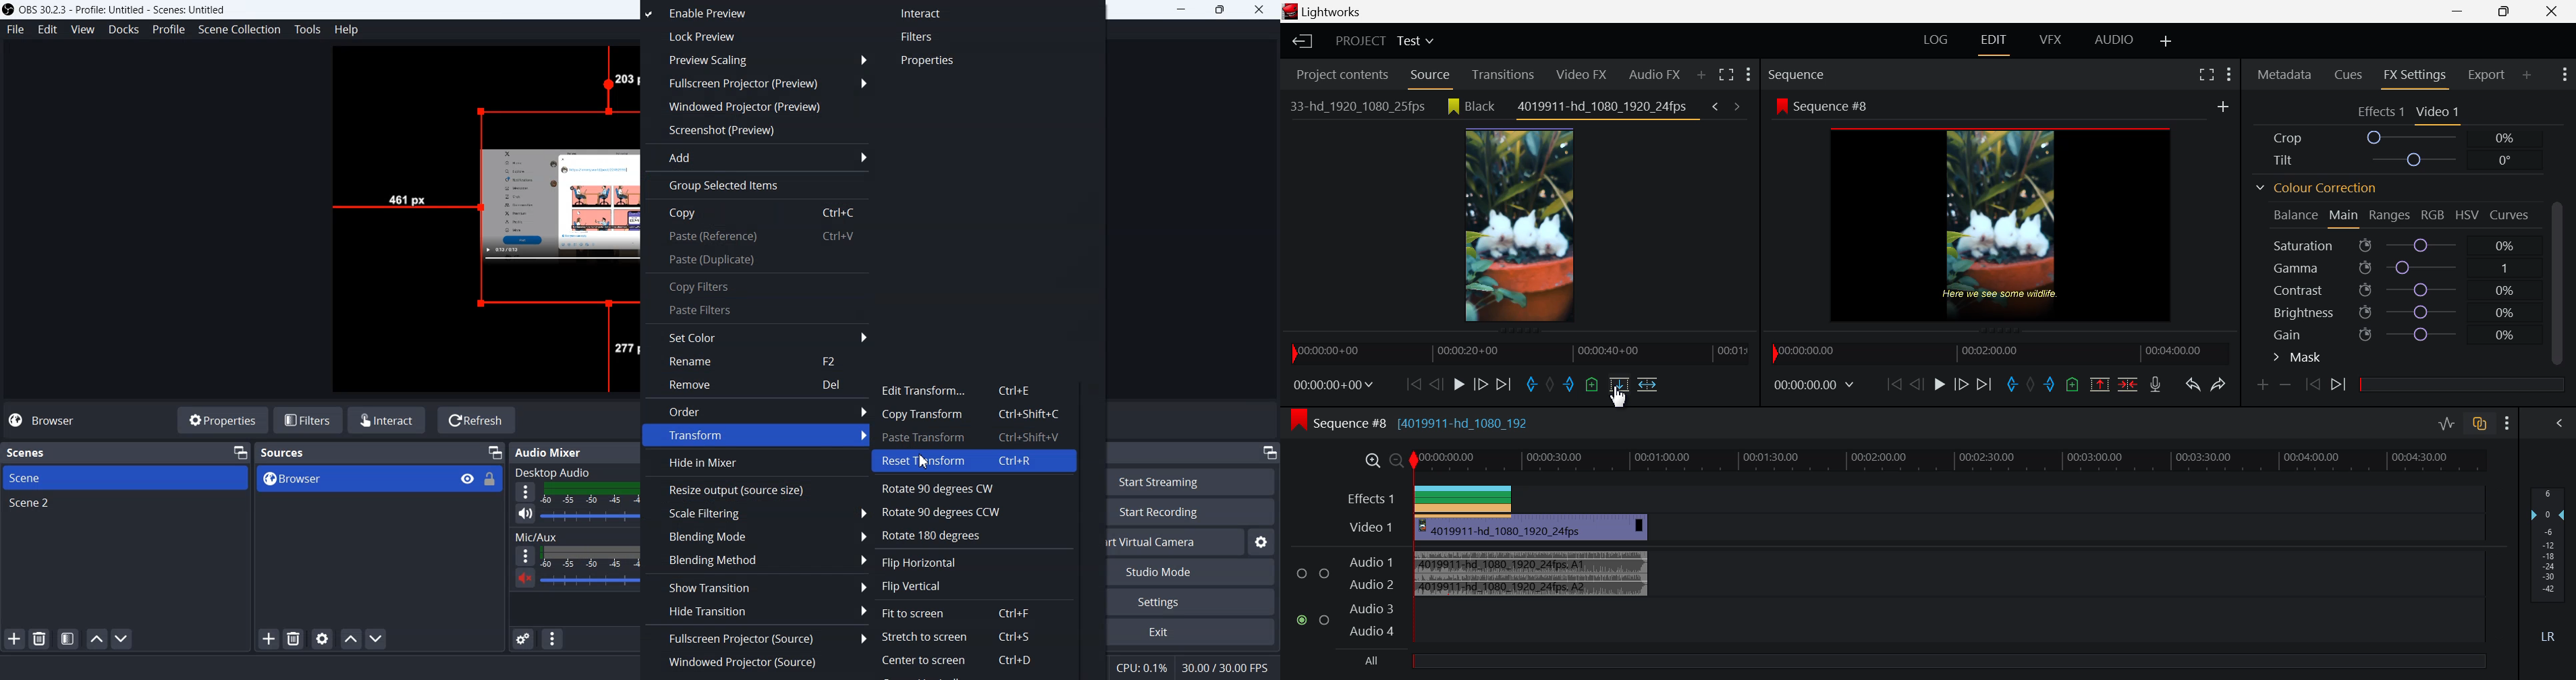 The width and height of the screenshot is (2576, 700). Describe the element at coordinates (592, 581) in the screenshot. I see `Sound Volume adjuster` at that location.